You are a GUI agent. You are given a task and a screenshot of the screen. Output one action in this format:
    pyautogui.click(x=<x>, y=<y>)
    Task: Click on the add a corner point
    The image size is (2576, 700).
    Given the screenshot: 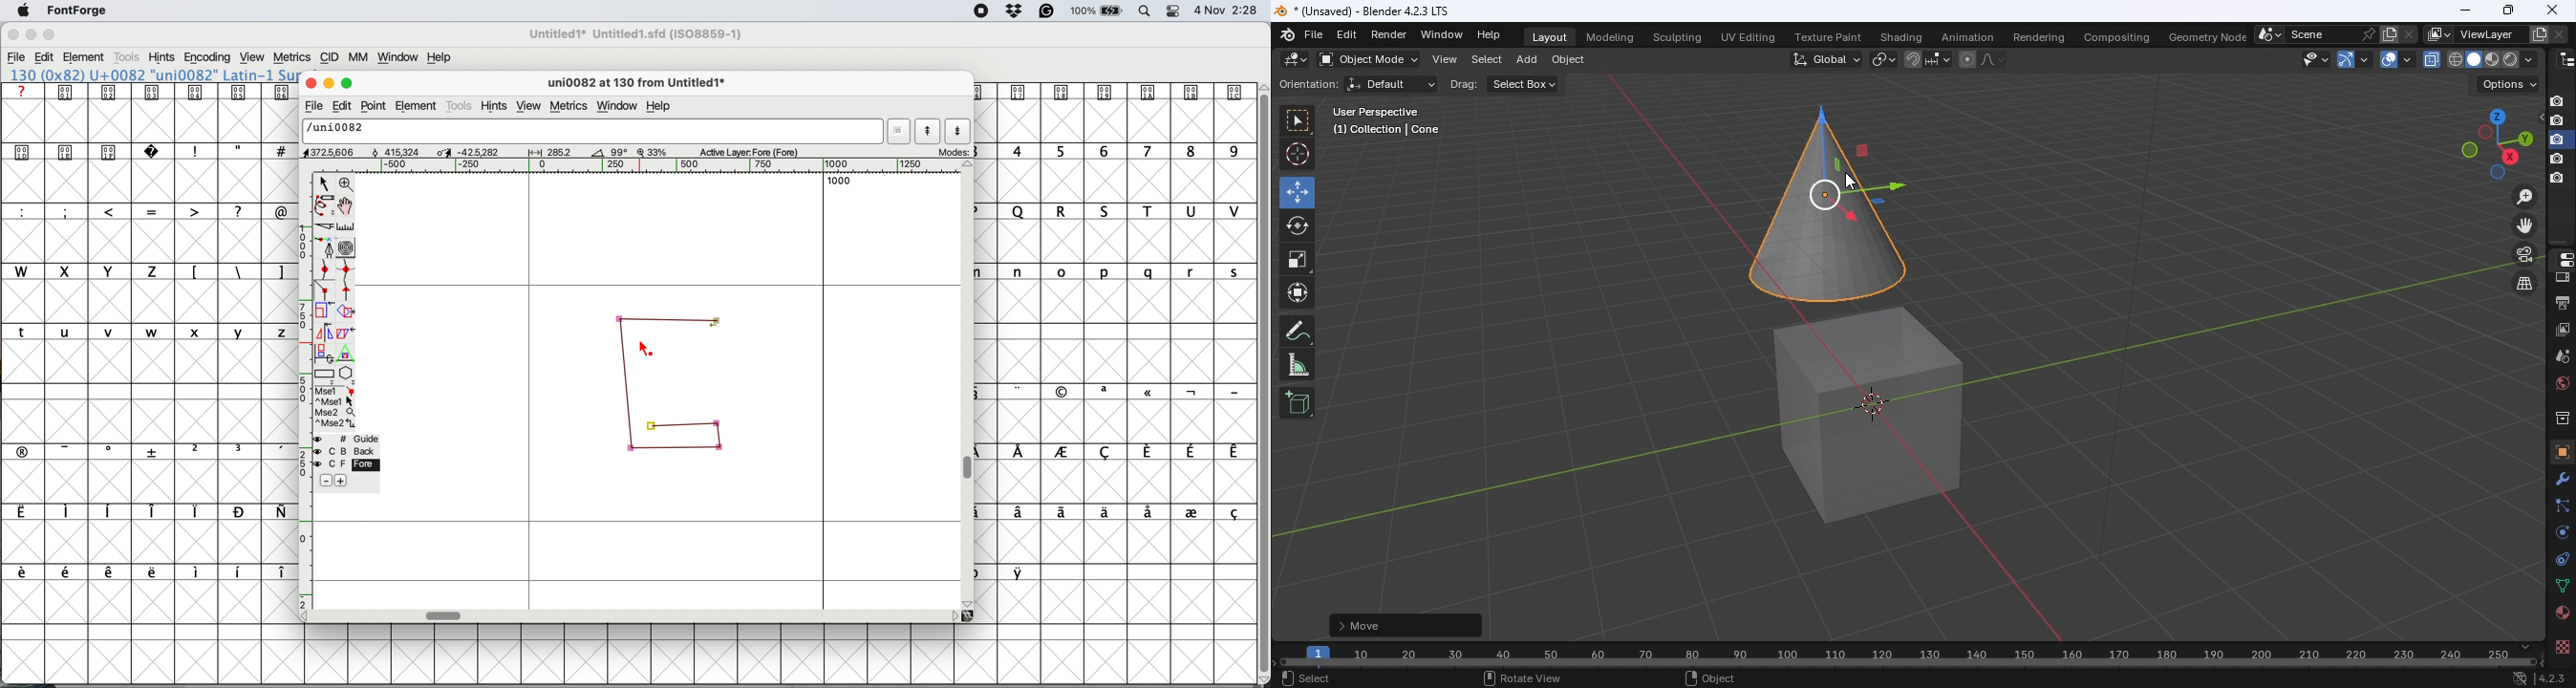 What is the action you would take?
    pyautogui.click(x=325, y=292)
    